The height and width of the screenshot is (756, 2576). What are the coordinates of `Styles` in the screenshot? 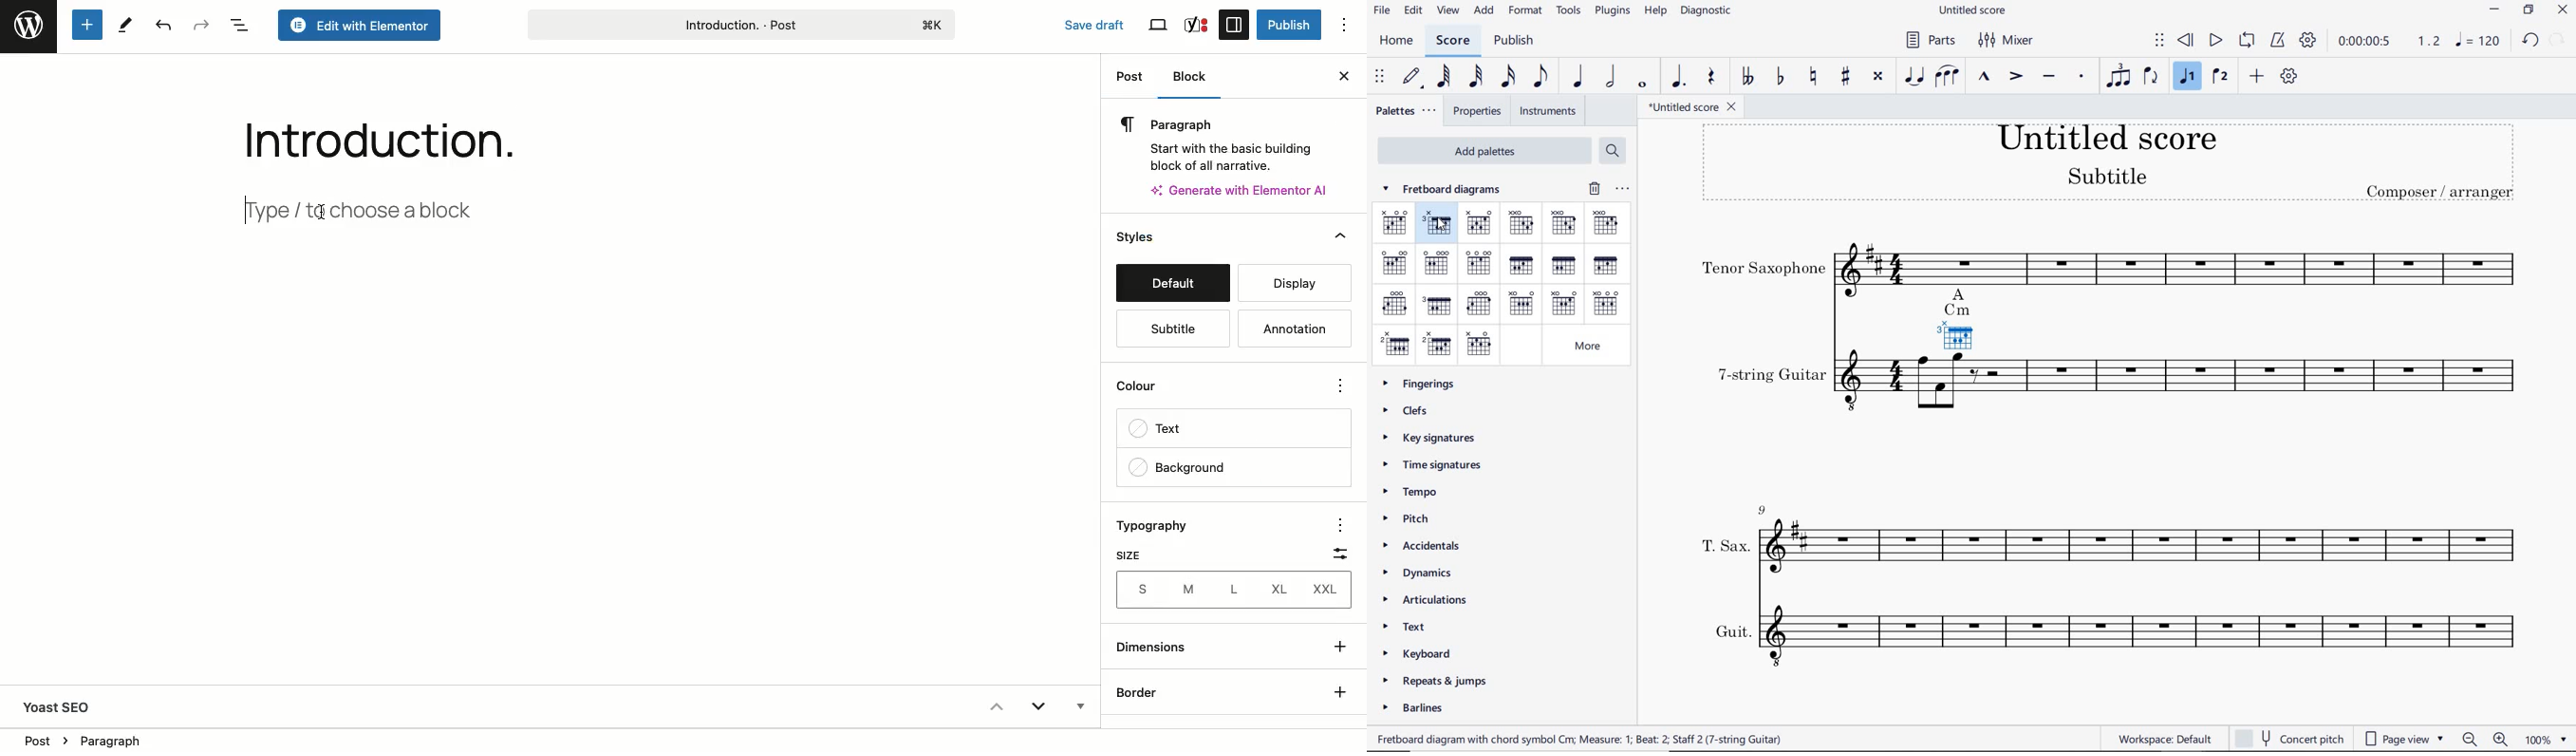 It's located at (1170, 238).